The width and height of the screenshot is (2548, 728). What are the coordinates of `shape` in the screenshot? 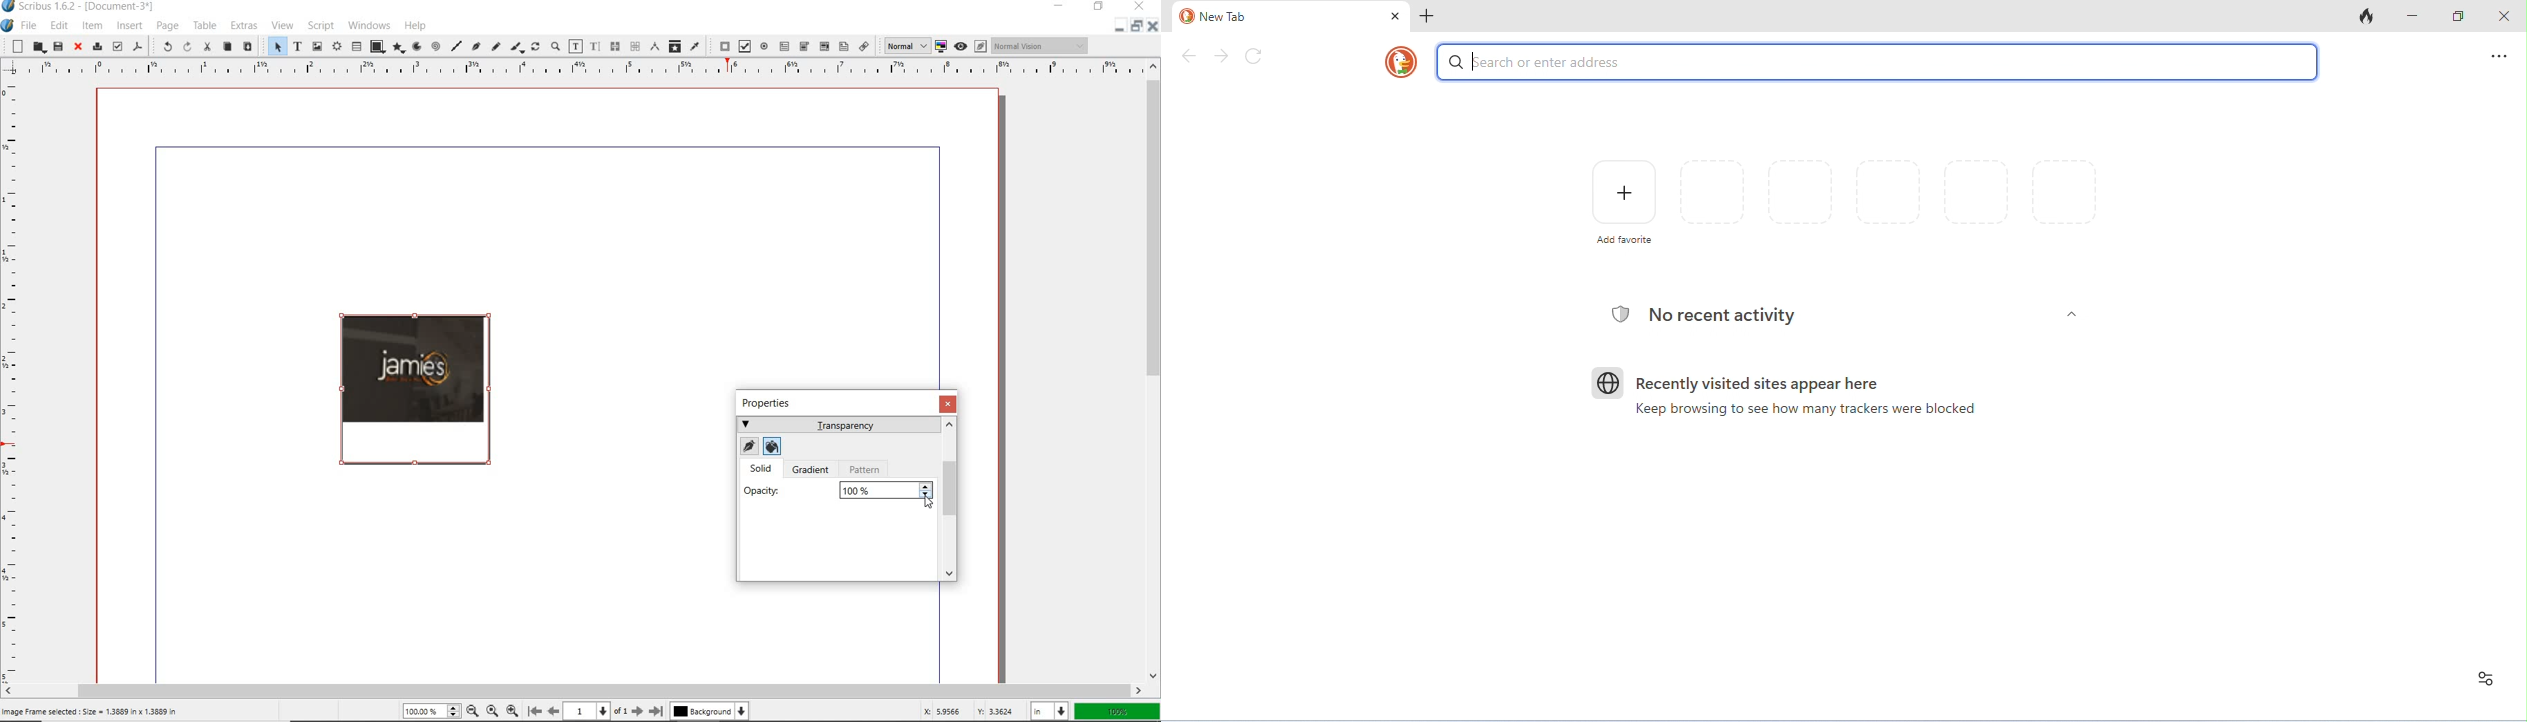 It's located at (377, 46).